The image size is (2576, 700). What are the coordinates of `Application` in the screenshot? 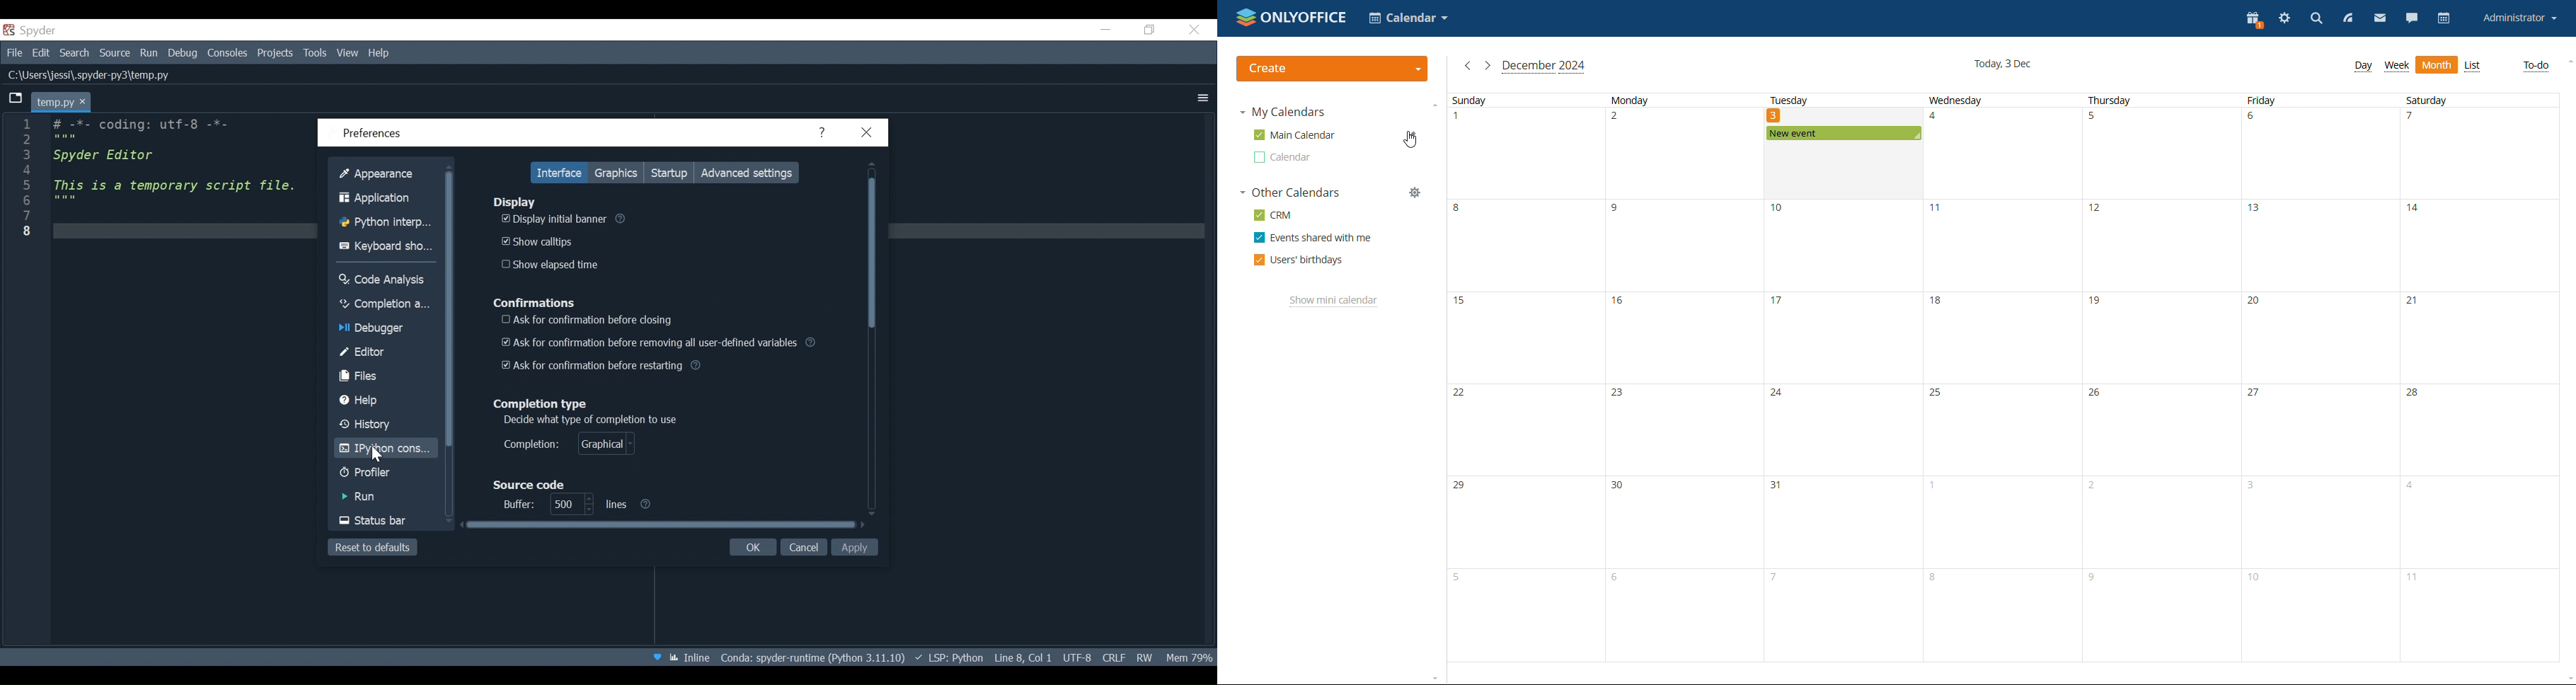 It's located at (385, 199).